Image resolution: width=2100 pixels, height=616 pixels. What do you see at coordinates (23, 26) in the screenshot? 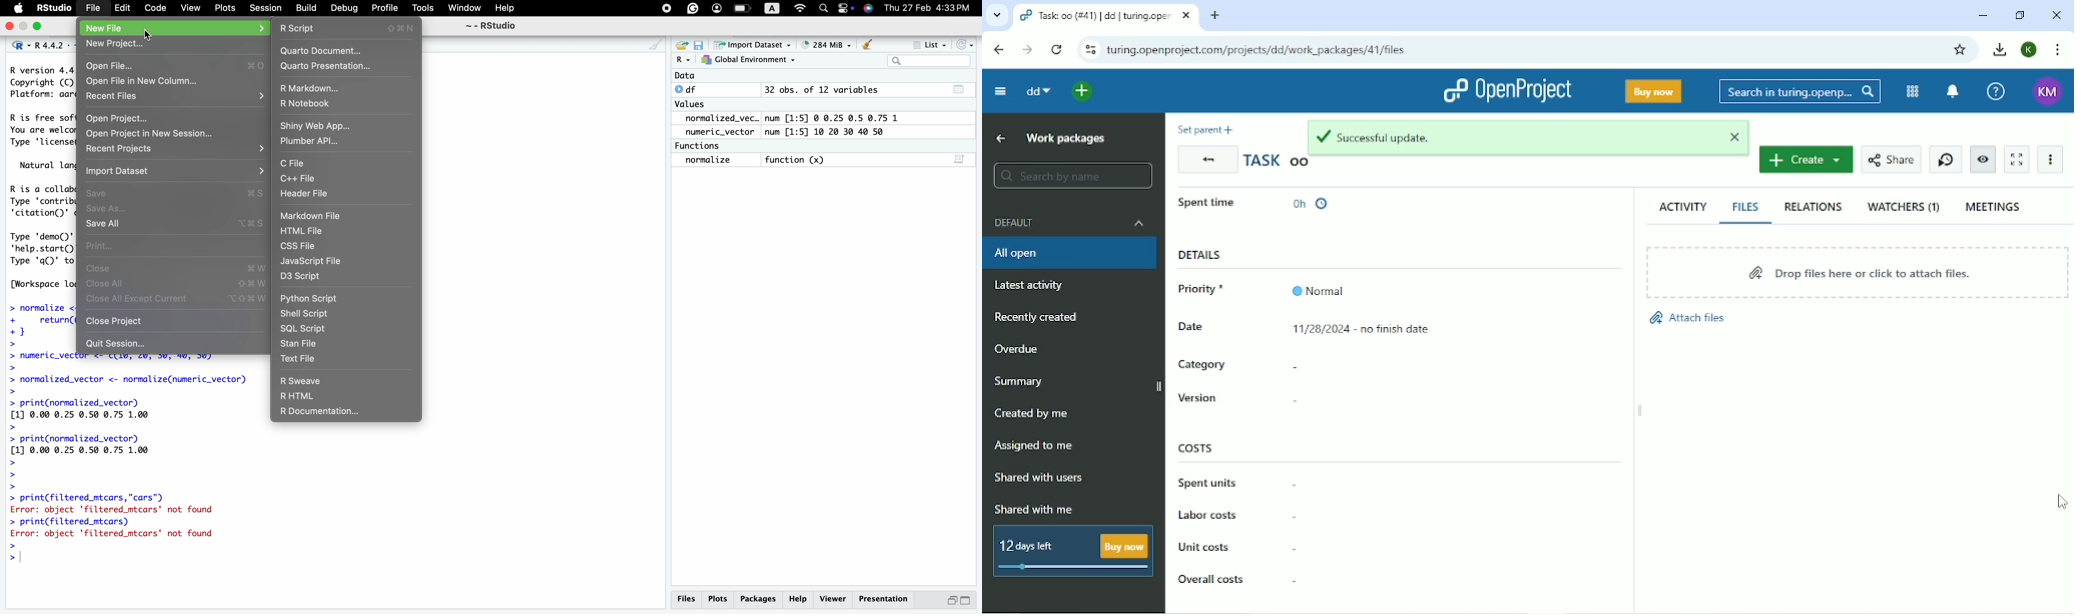
I see `minimise` at bounding box center [23, 26].